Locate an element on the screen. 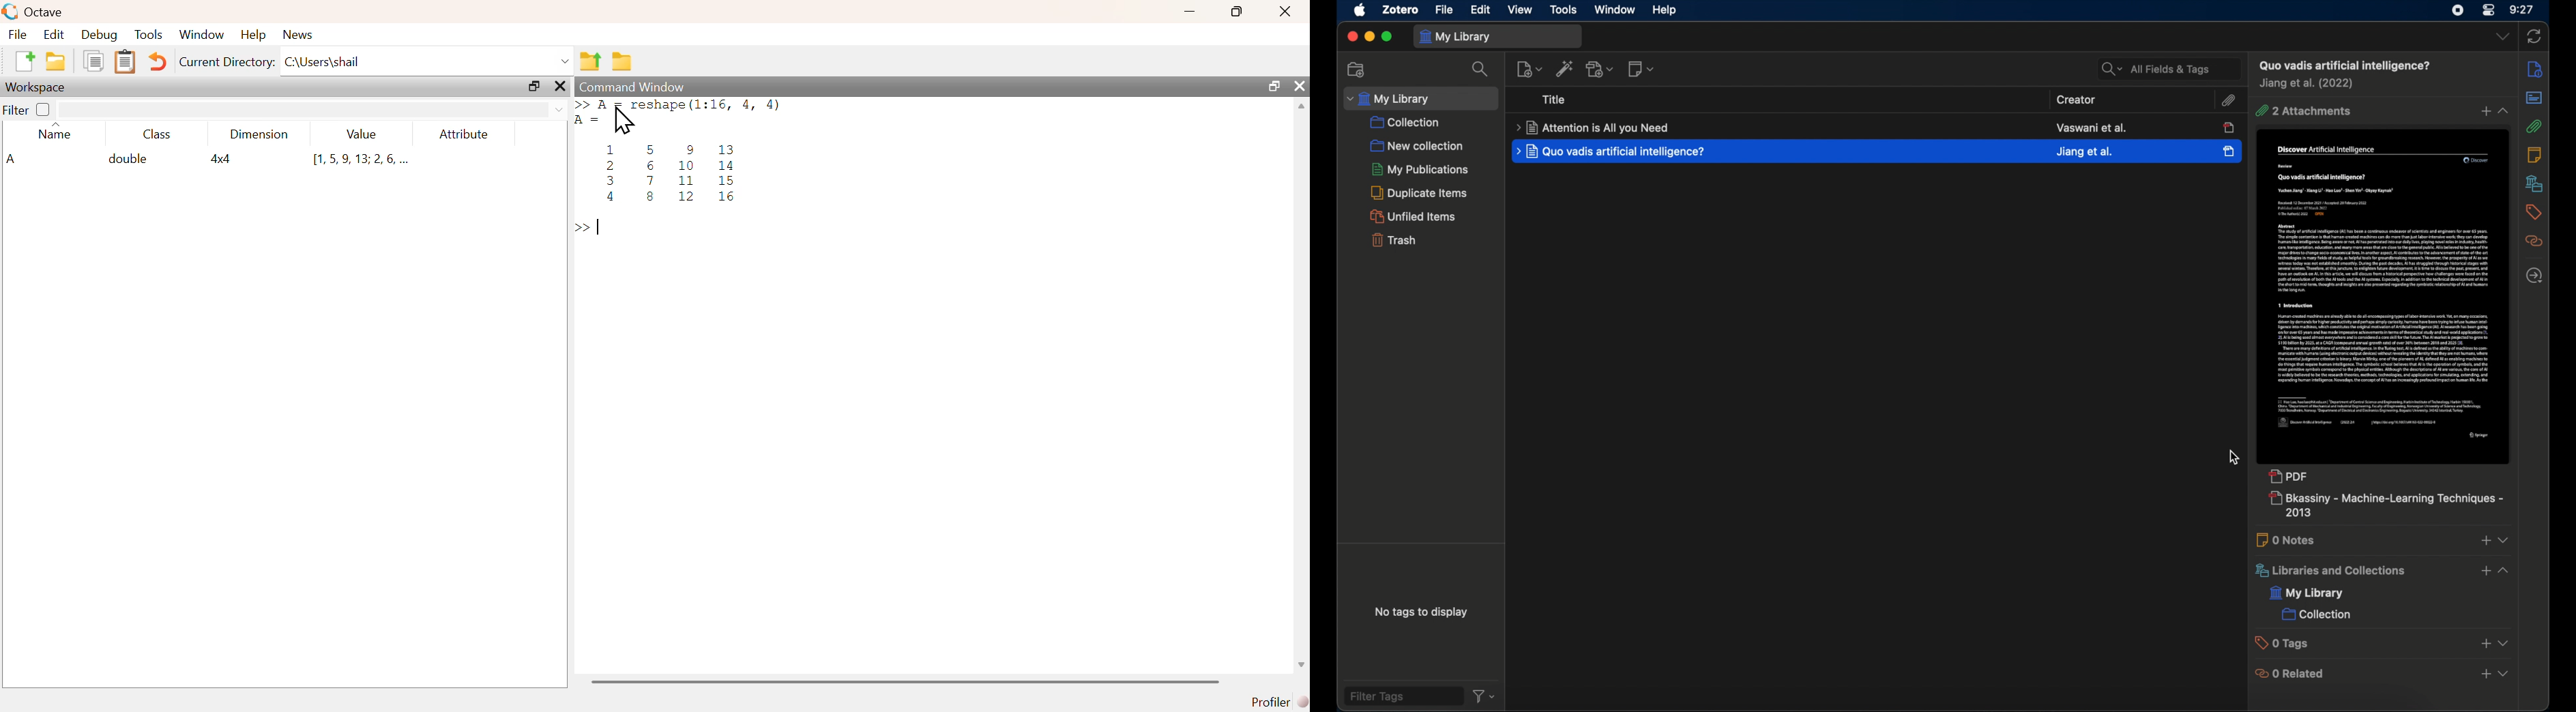 The height and width of the screenshot is (728, 2576). cursor is located at coordinates (2232, 458).